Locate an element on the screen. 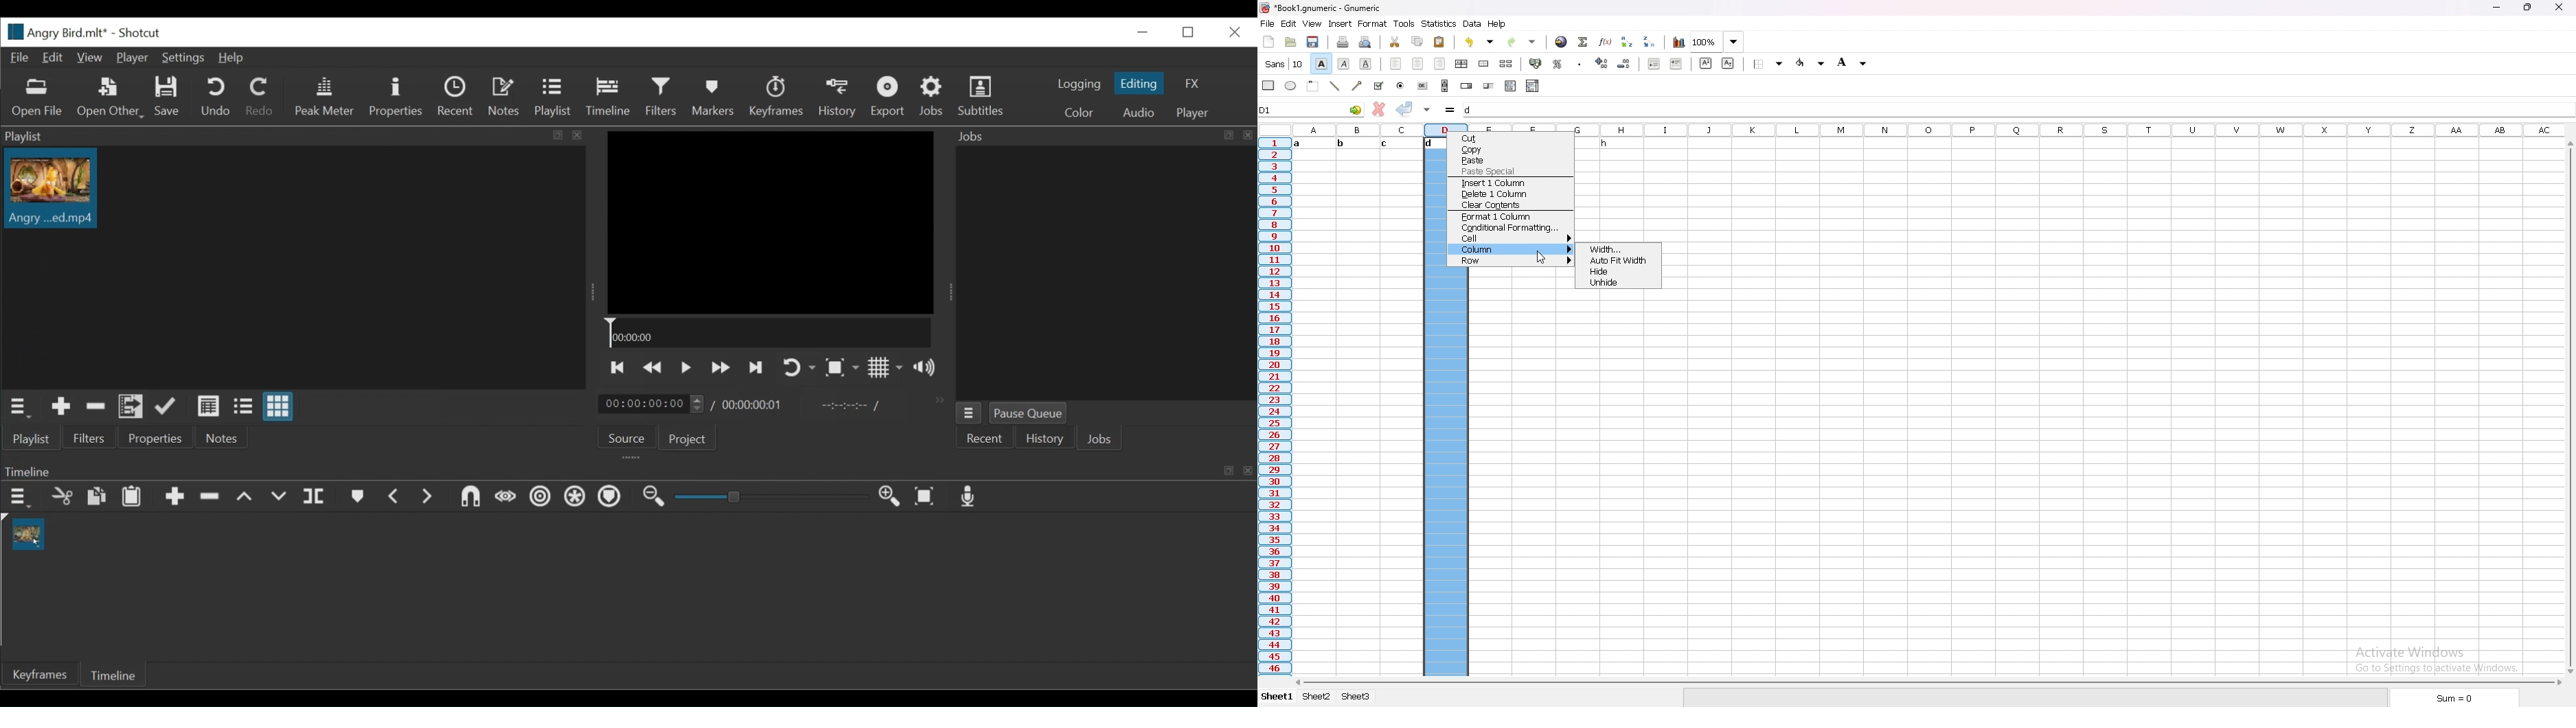 The image size is (2576, 728). percentage is located at coordinates (1558, 64).